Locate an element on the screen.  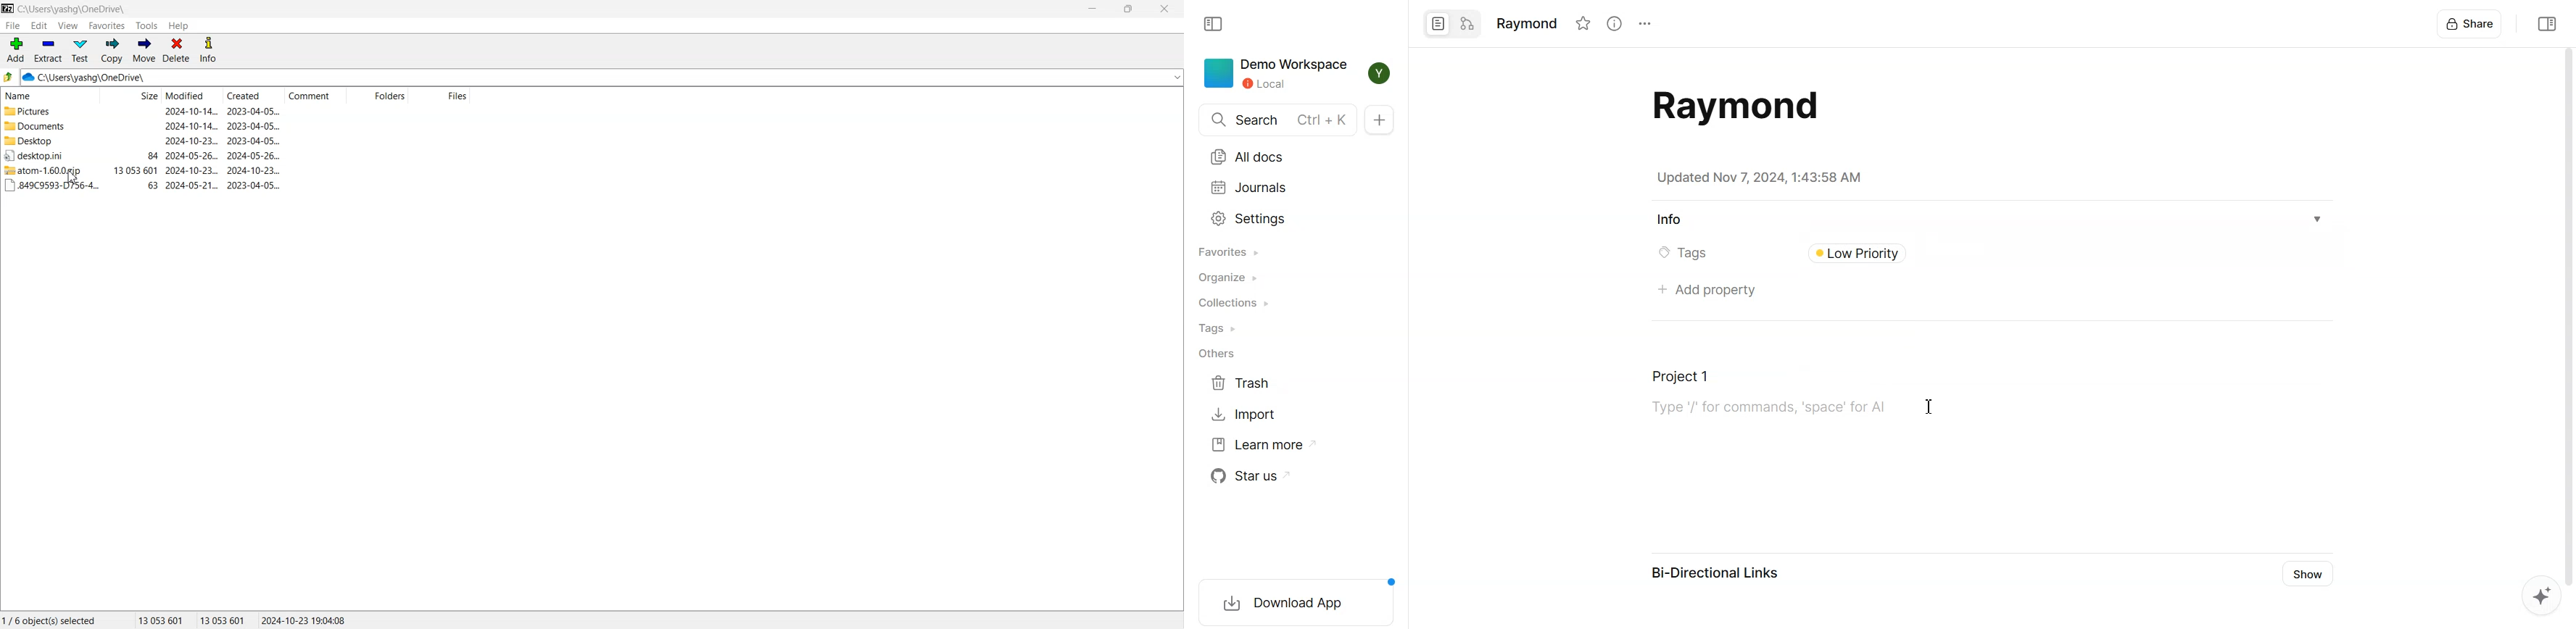
View is located at coordinates (67, 25).